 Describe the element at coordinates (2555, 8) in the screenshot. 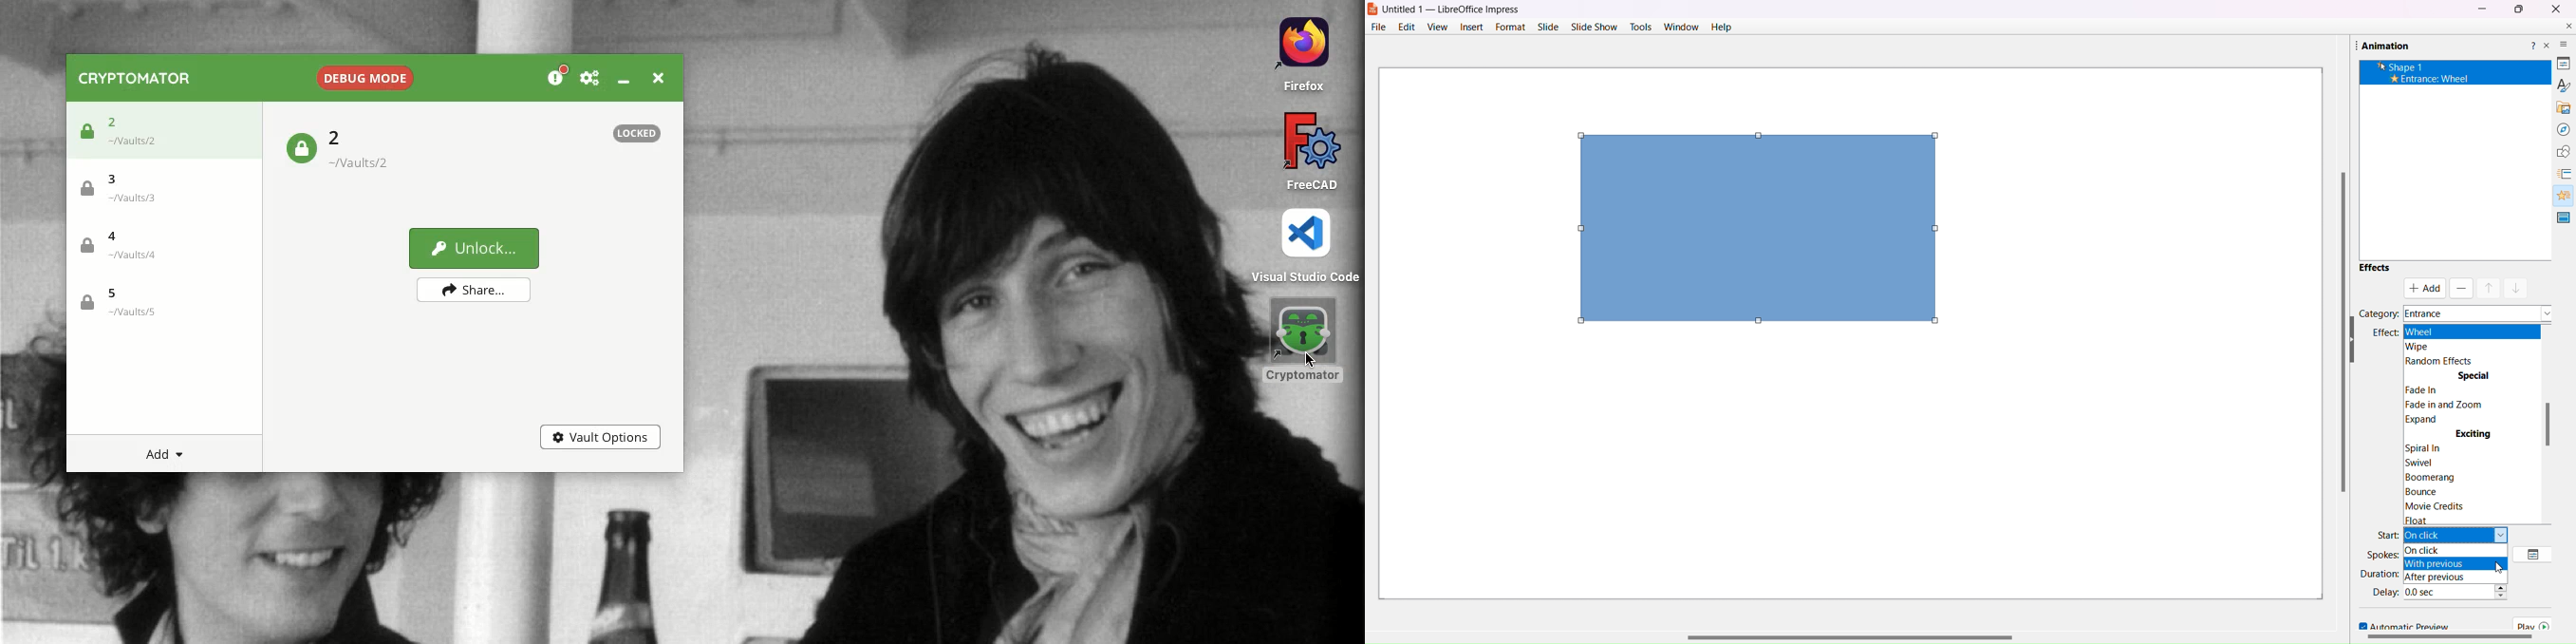

I see `Close` at that location.